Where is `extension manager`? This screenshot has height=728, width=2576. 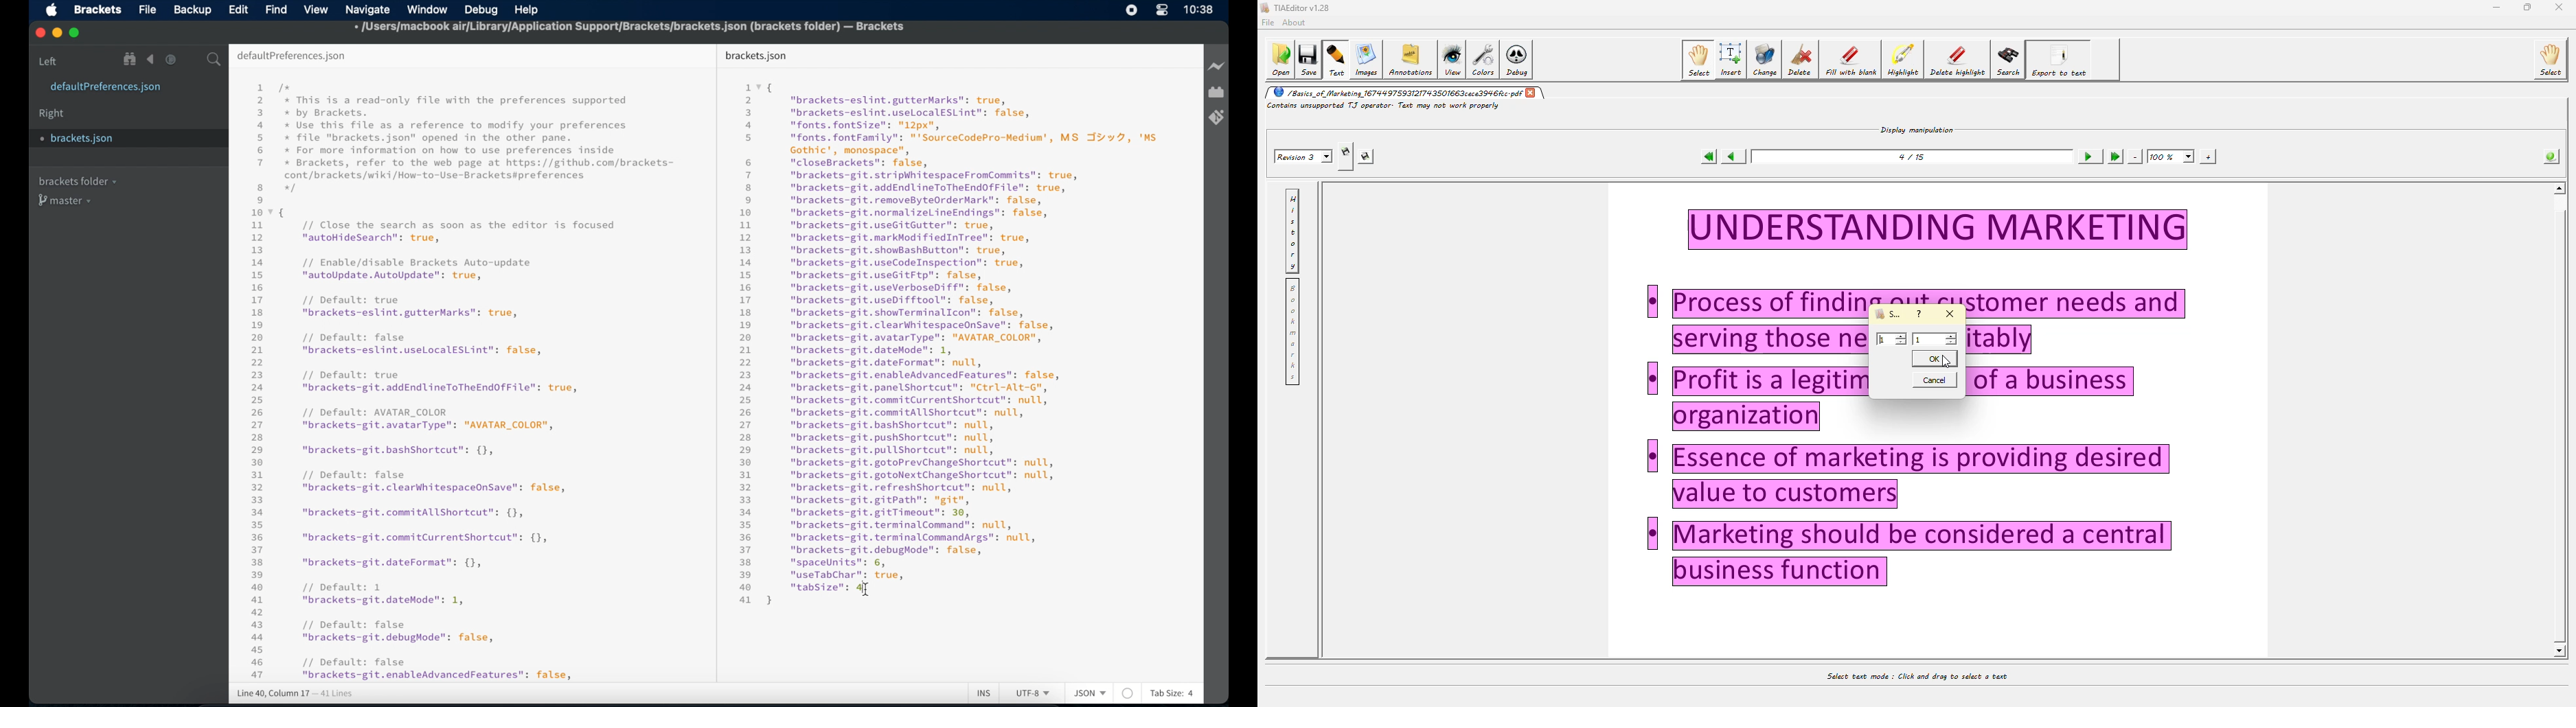 extension manager is located at coordinates (1216, 92).